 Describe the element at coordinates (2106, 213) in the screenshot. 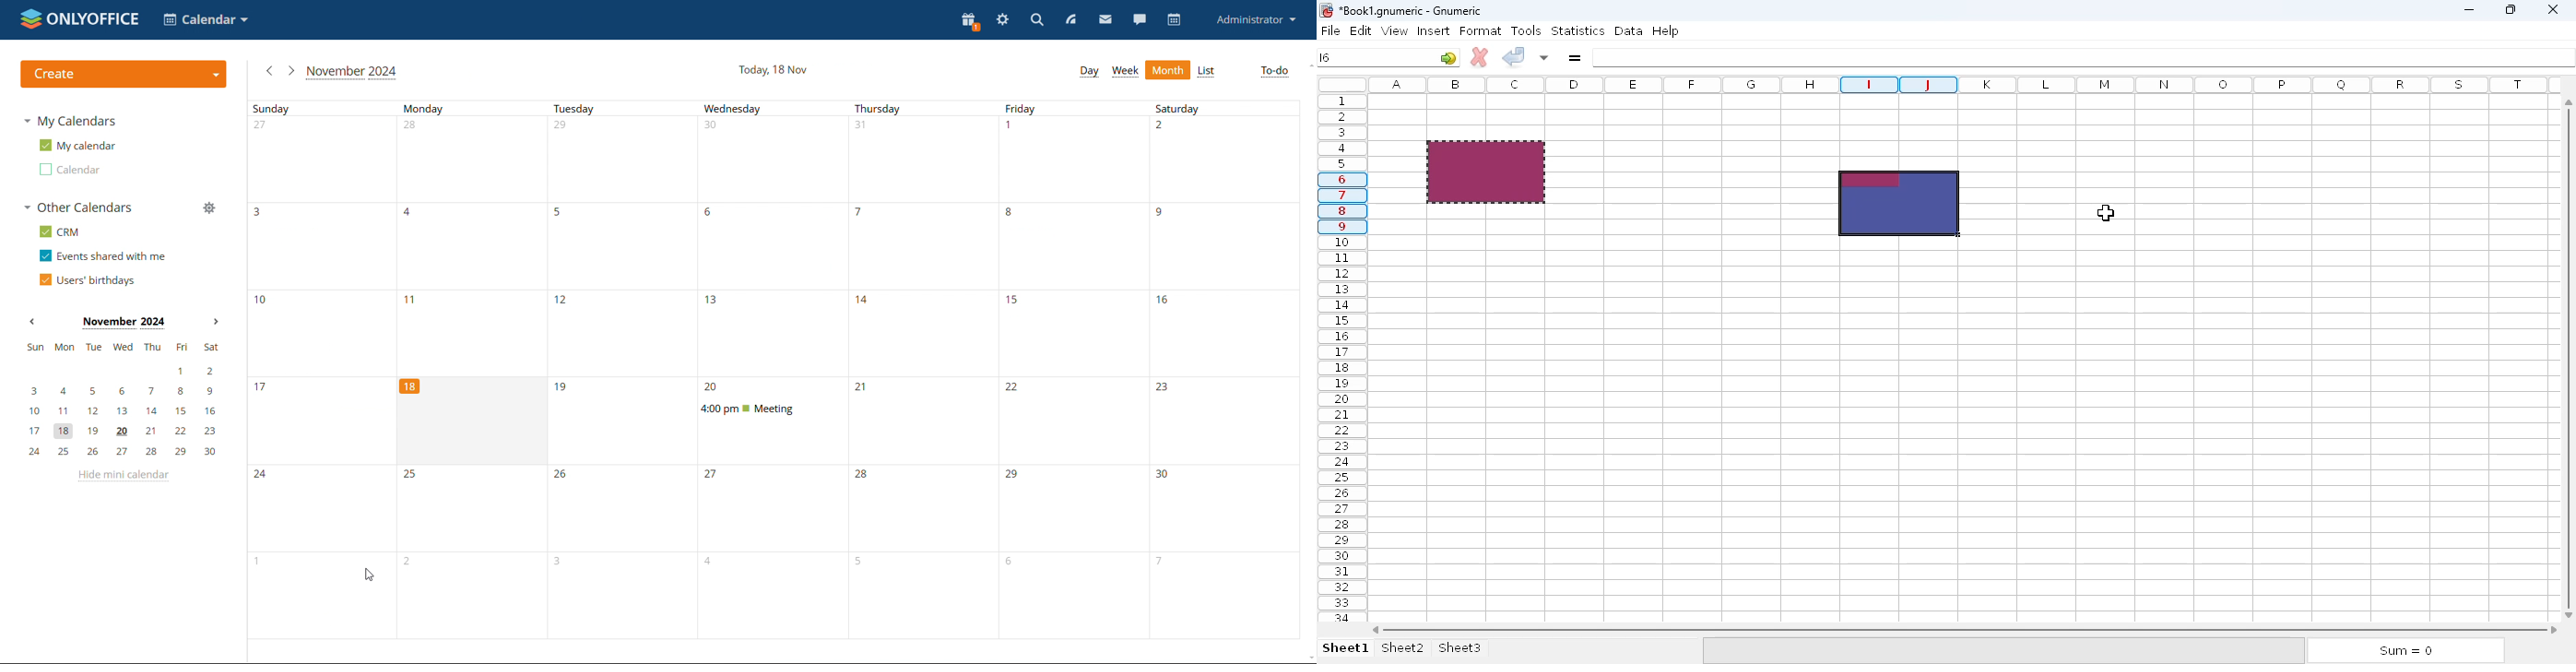

I see `cursor` at that location.